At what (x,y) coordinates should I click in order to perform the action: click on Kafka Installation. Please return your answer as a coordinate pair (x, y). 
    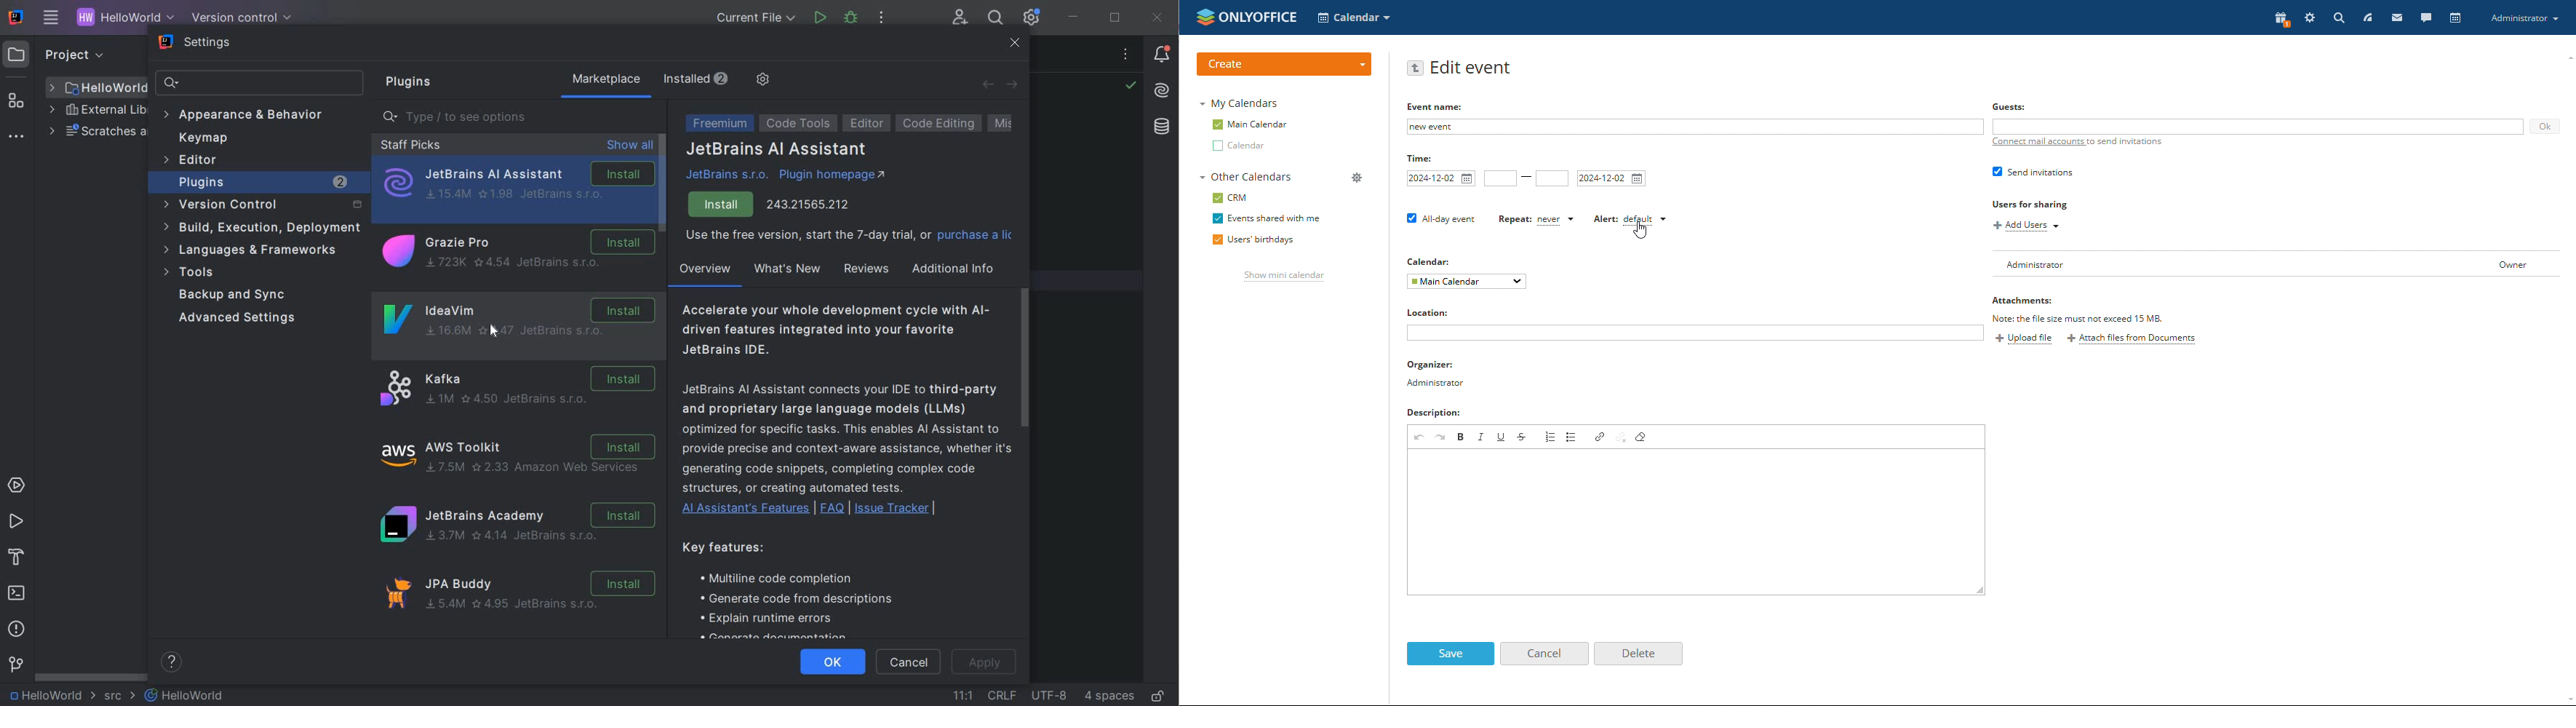
    Looking at the image, I should click on (516, 388).